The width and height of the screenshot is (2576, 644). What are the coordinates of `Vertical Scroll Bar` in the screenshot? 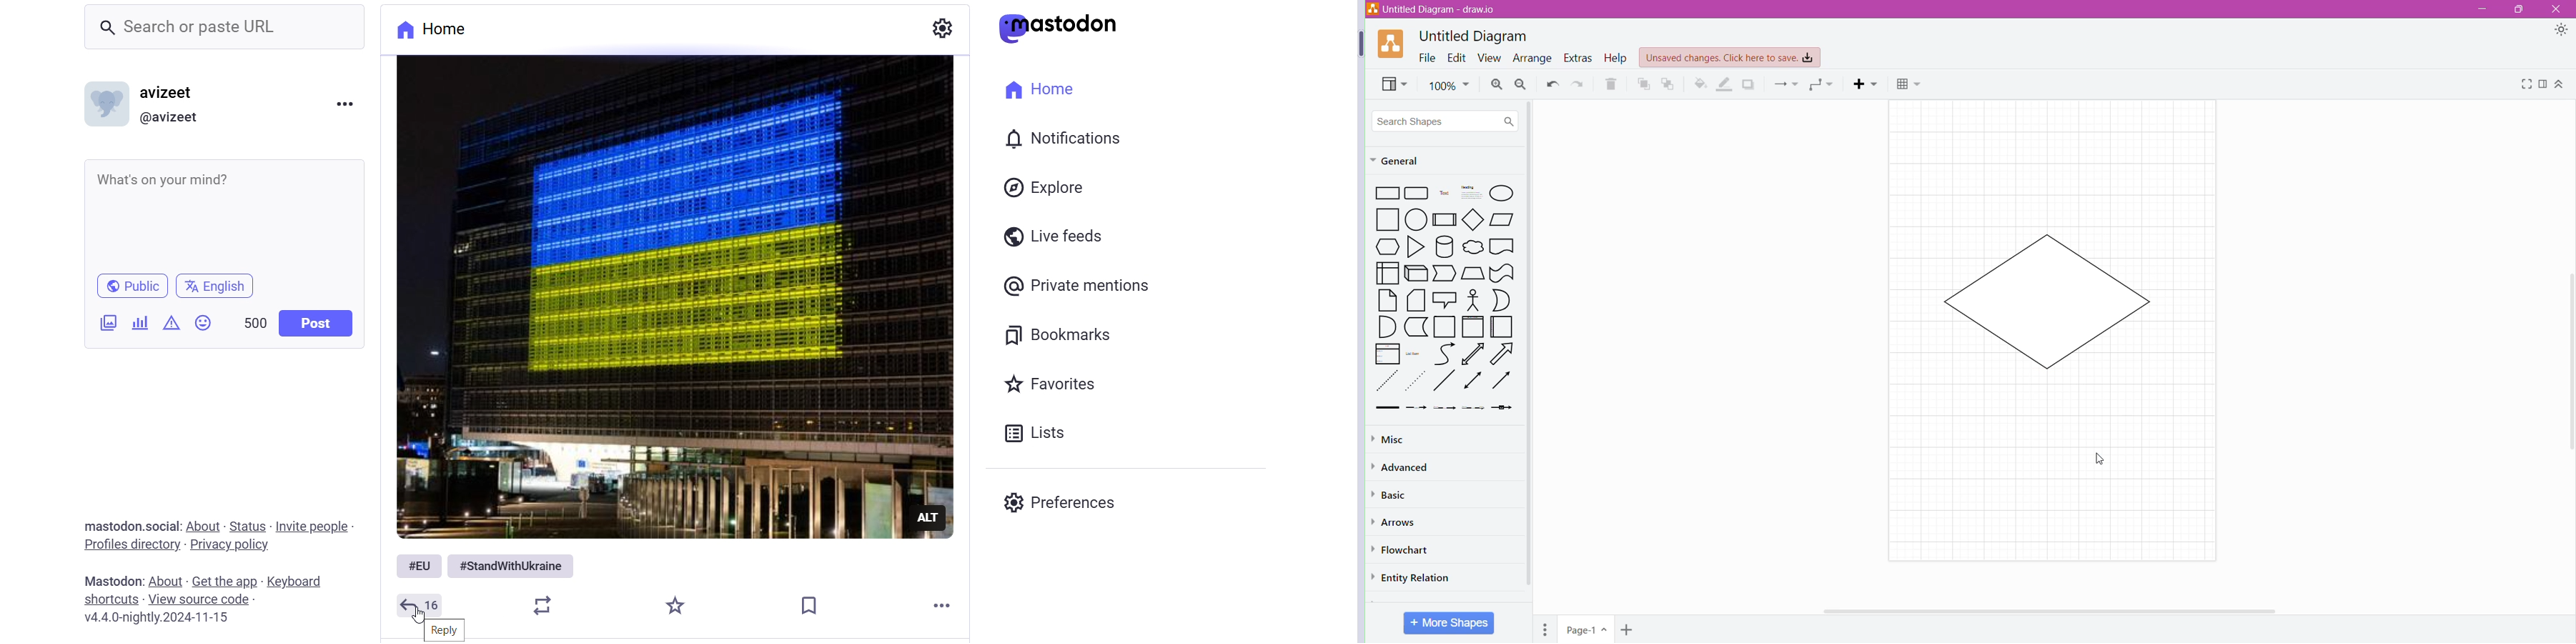 It's located at (2568, 358).